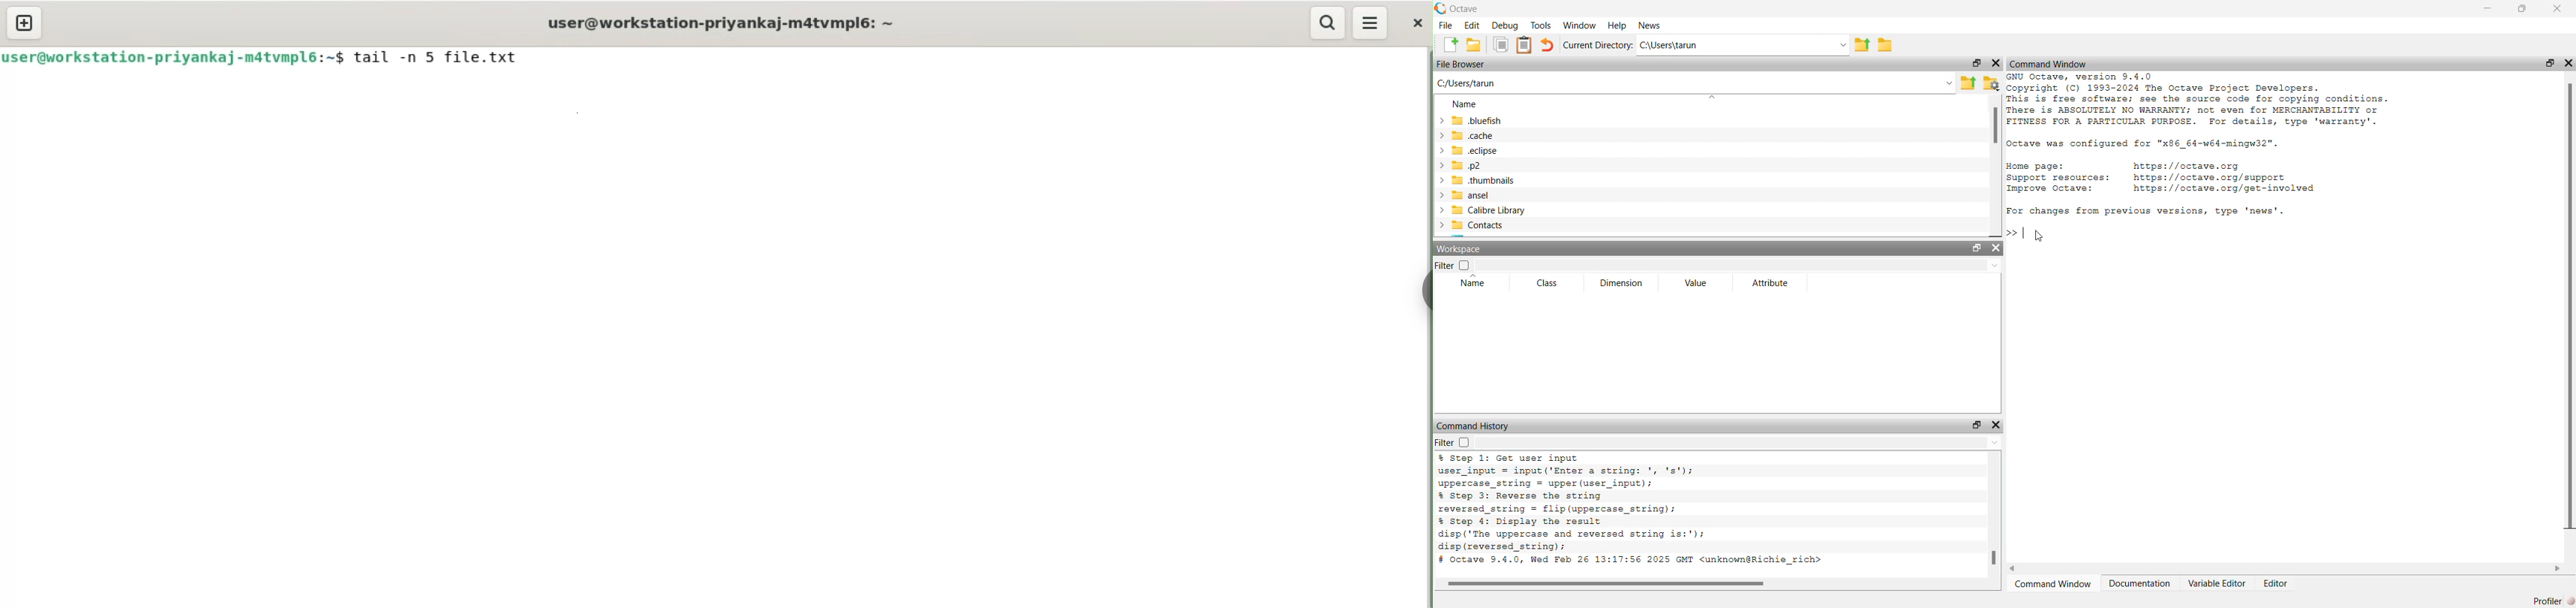 The image size is (2576, 616). What do you see at coordinates (1464, 104) in the screenshot?
I see `name` at bounding box center [1464, 104].